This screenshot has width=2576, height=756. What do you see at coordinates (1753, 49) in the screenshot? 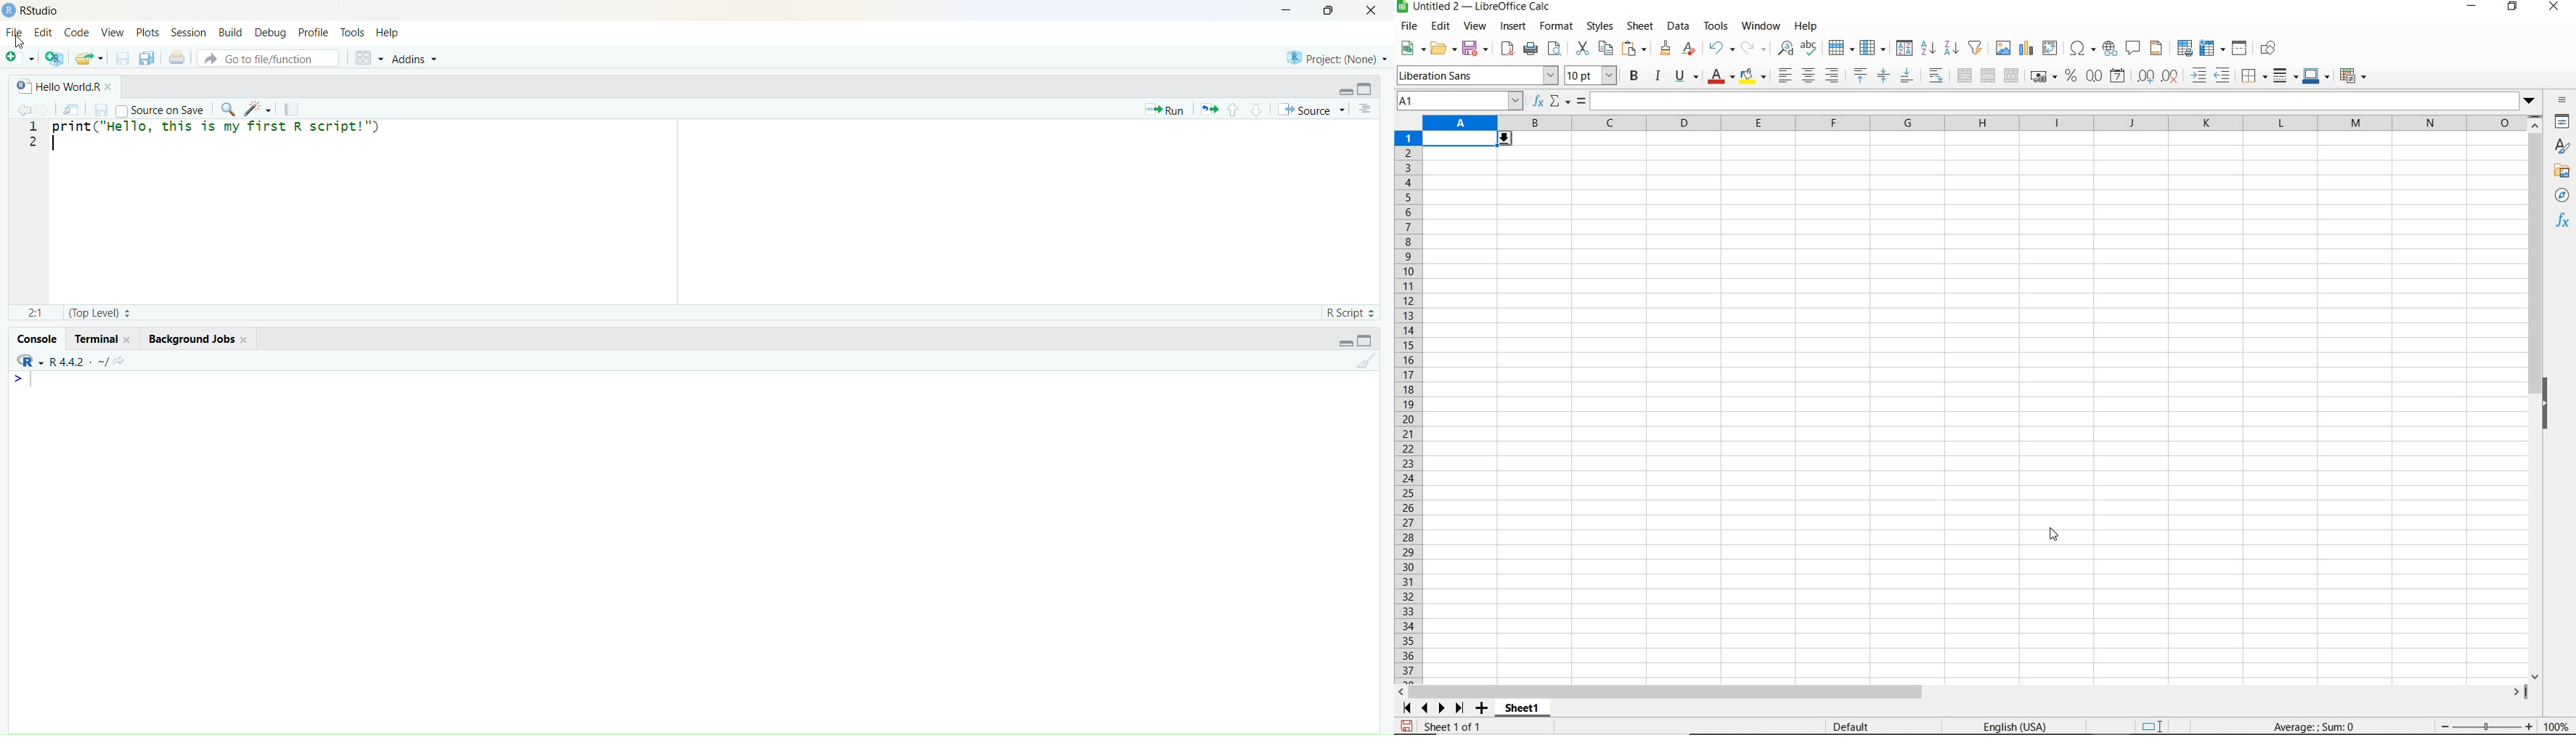
I see `redo` at bounding box center [1753, 49].